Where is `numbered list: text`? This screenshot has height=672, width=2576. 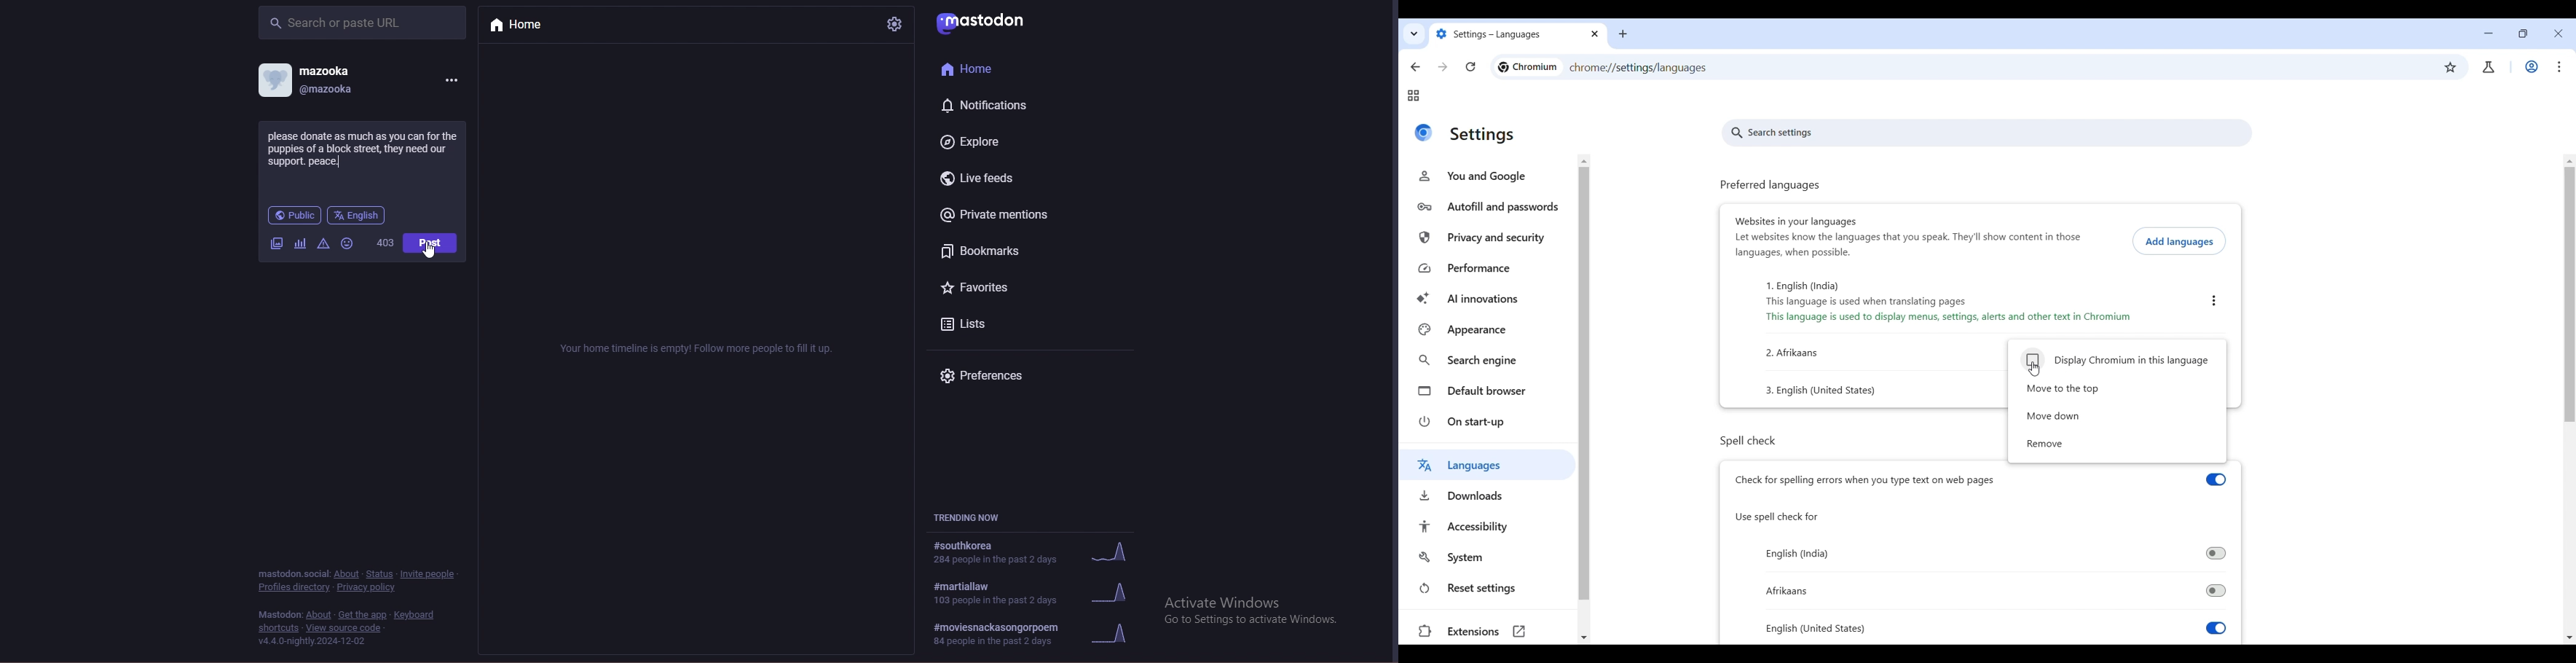
numbered list: text is located at coordinates (1827, 391).